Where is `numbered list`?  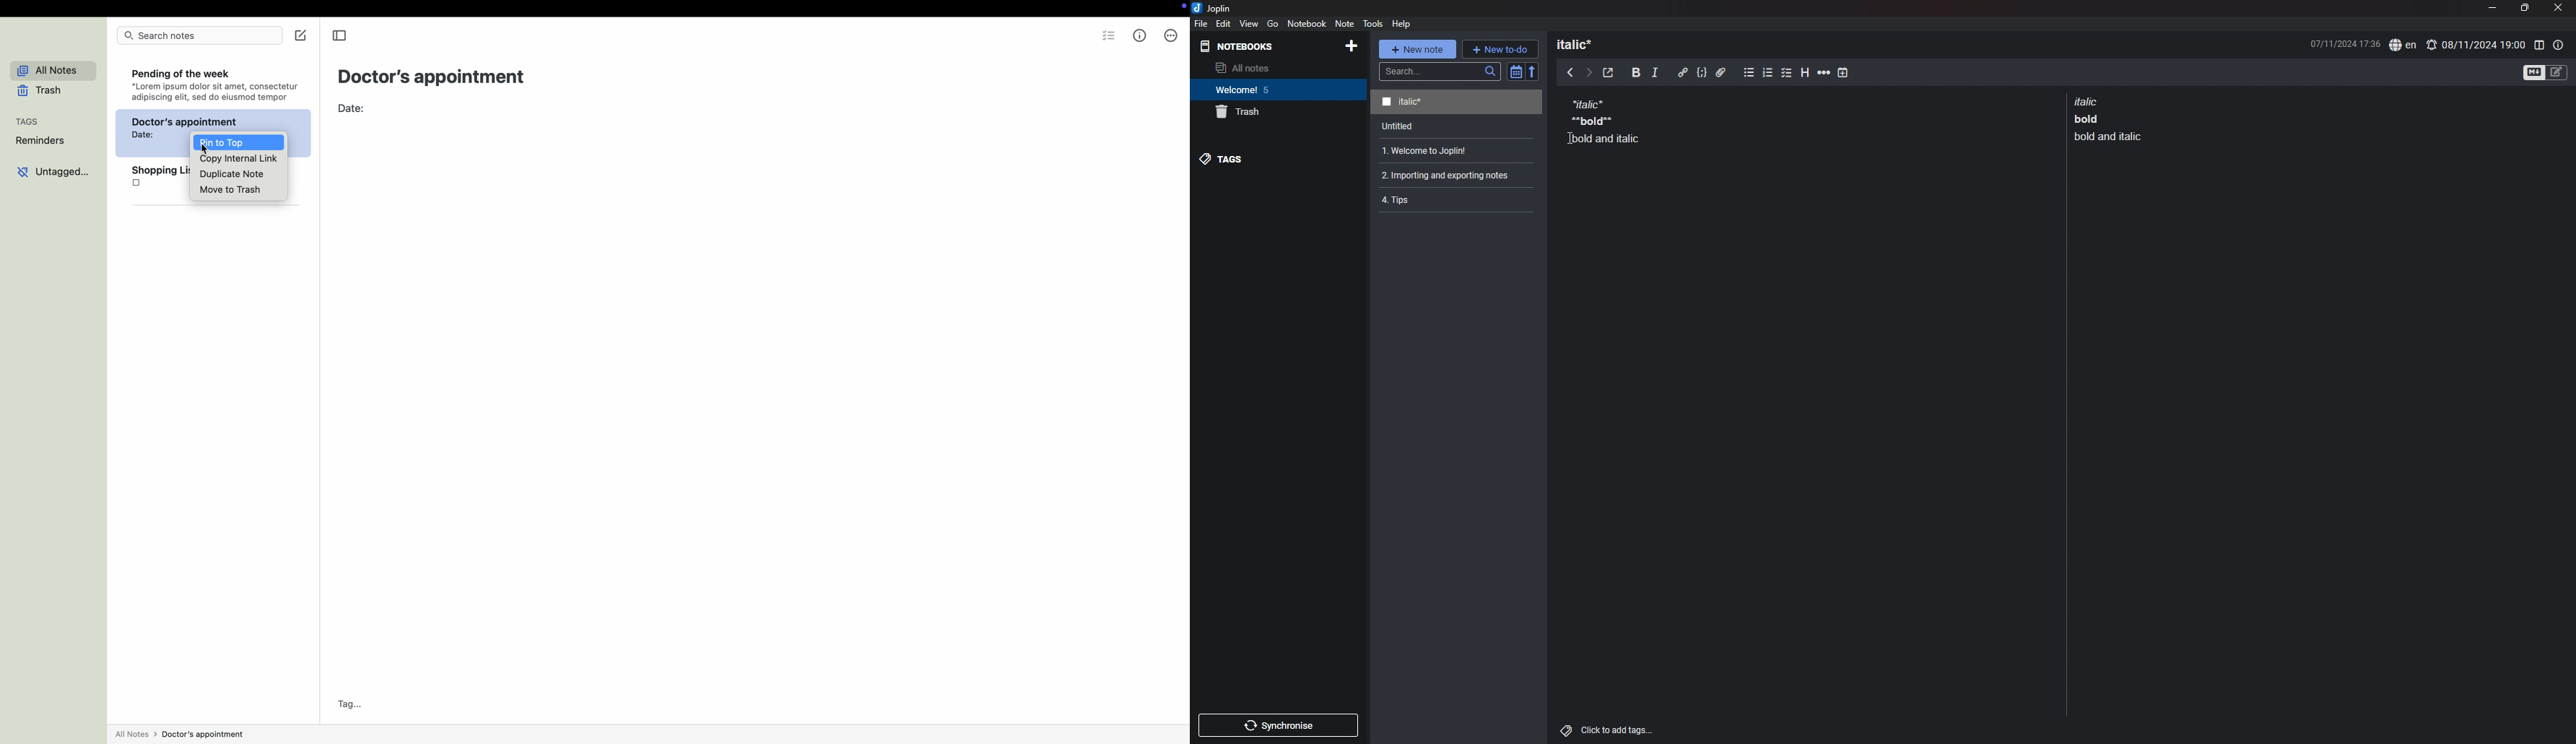 numbered list is located at coordinates (1768, 74).